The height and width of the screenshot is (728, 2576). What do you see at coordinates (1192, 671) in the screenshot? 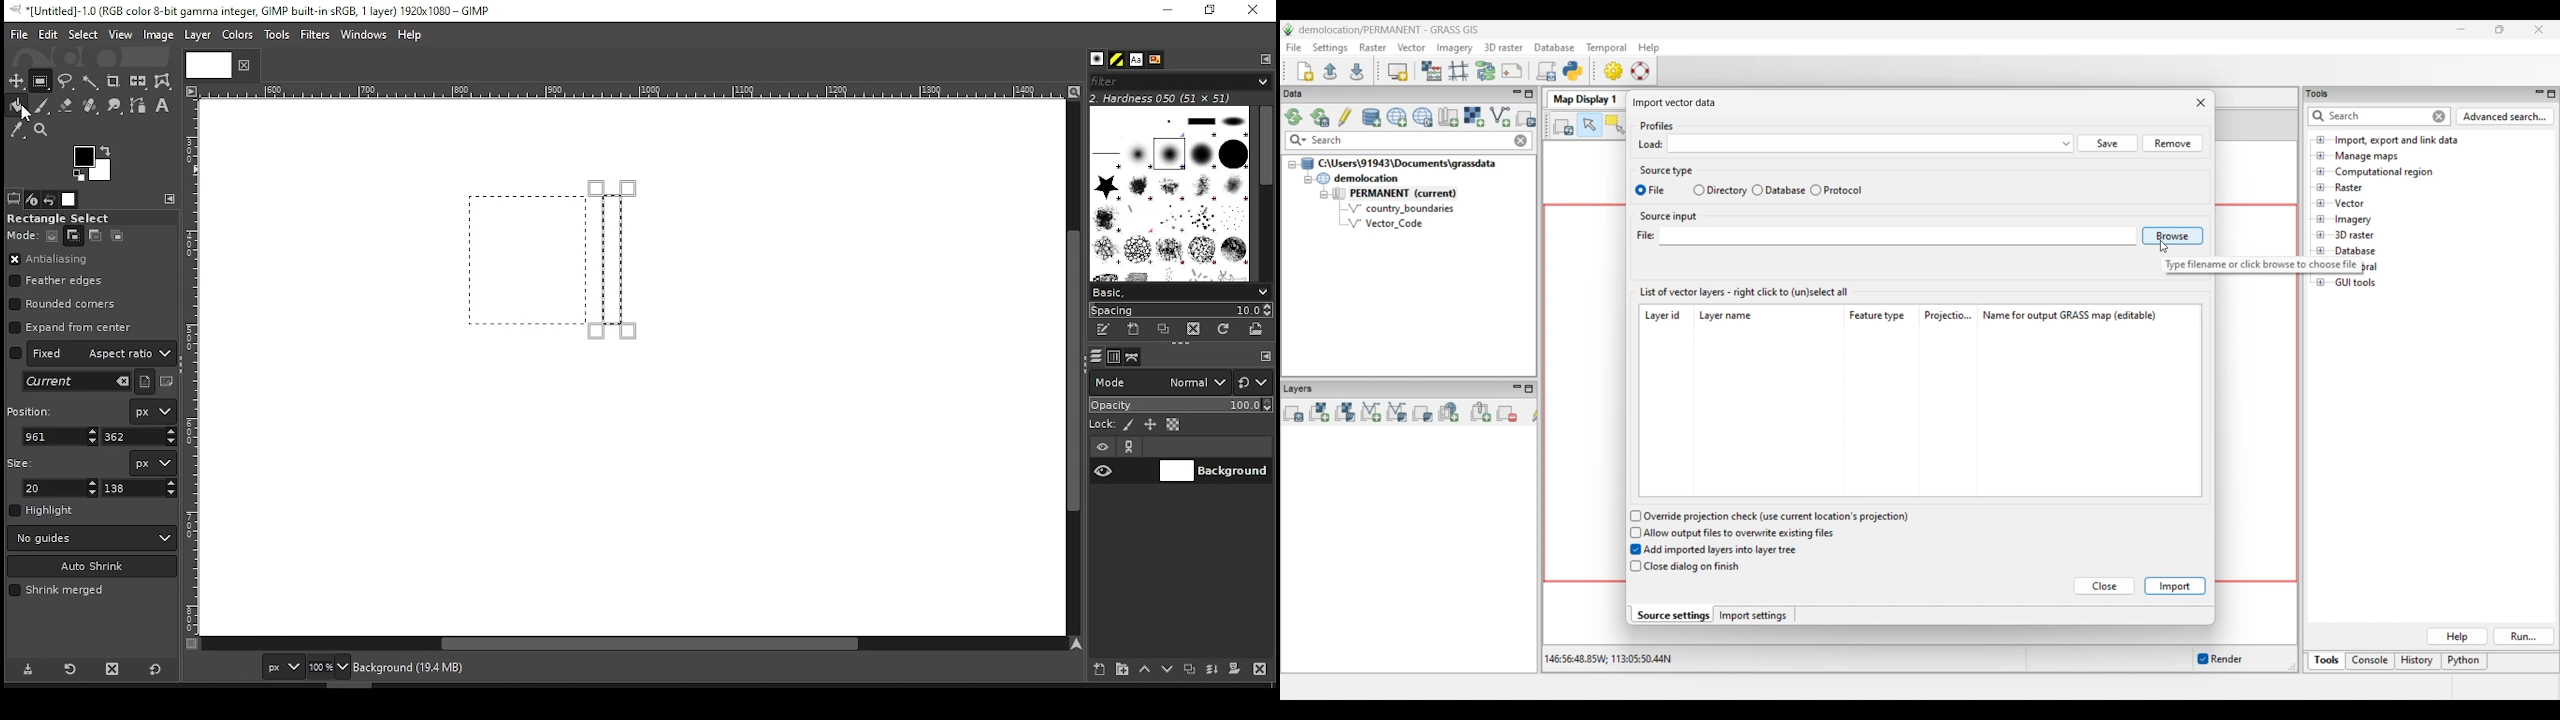
I see `duplicate layer` at bounding box center [1192, 671].